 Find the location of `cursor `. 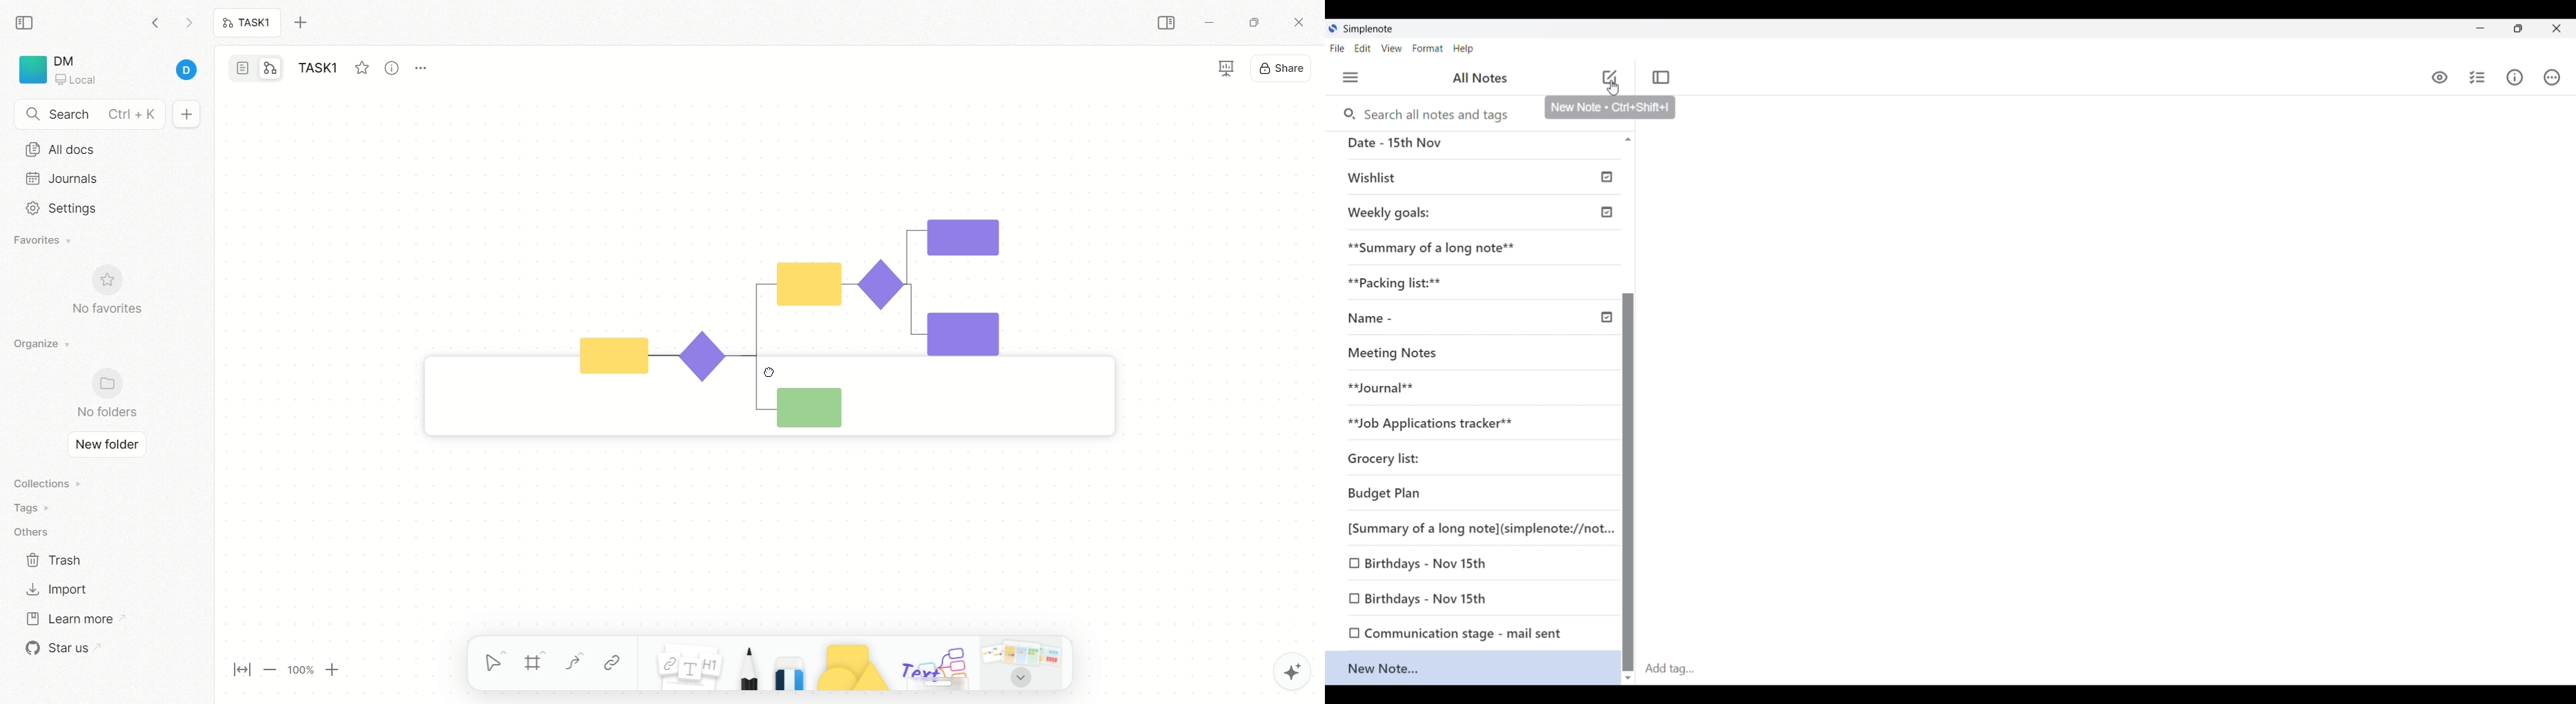

cursor  is located at coordinates (1615, 91).